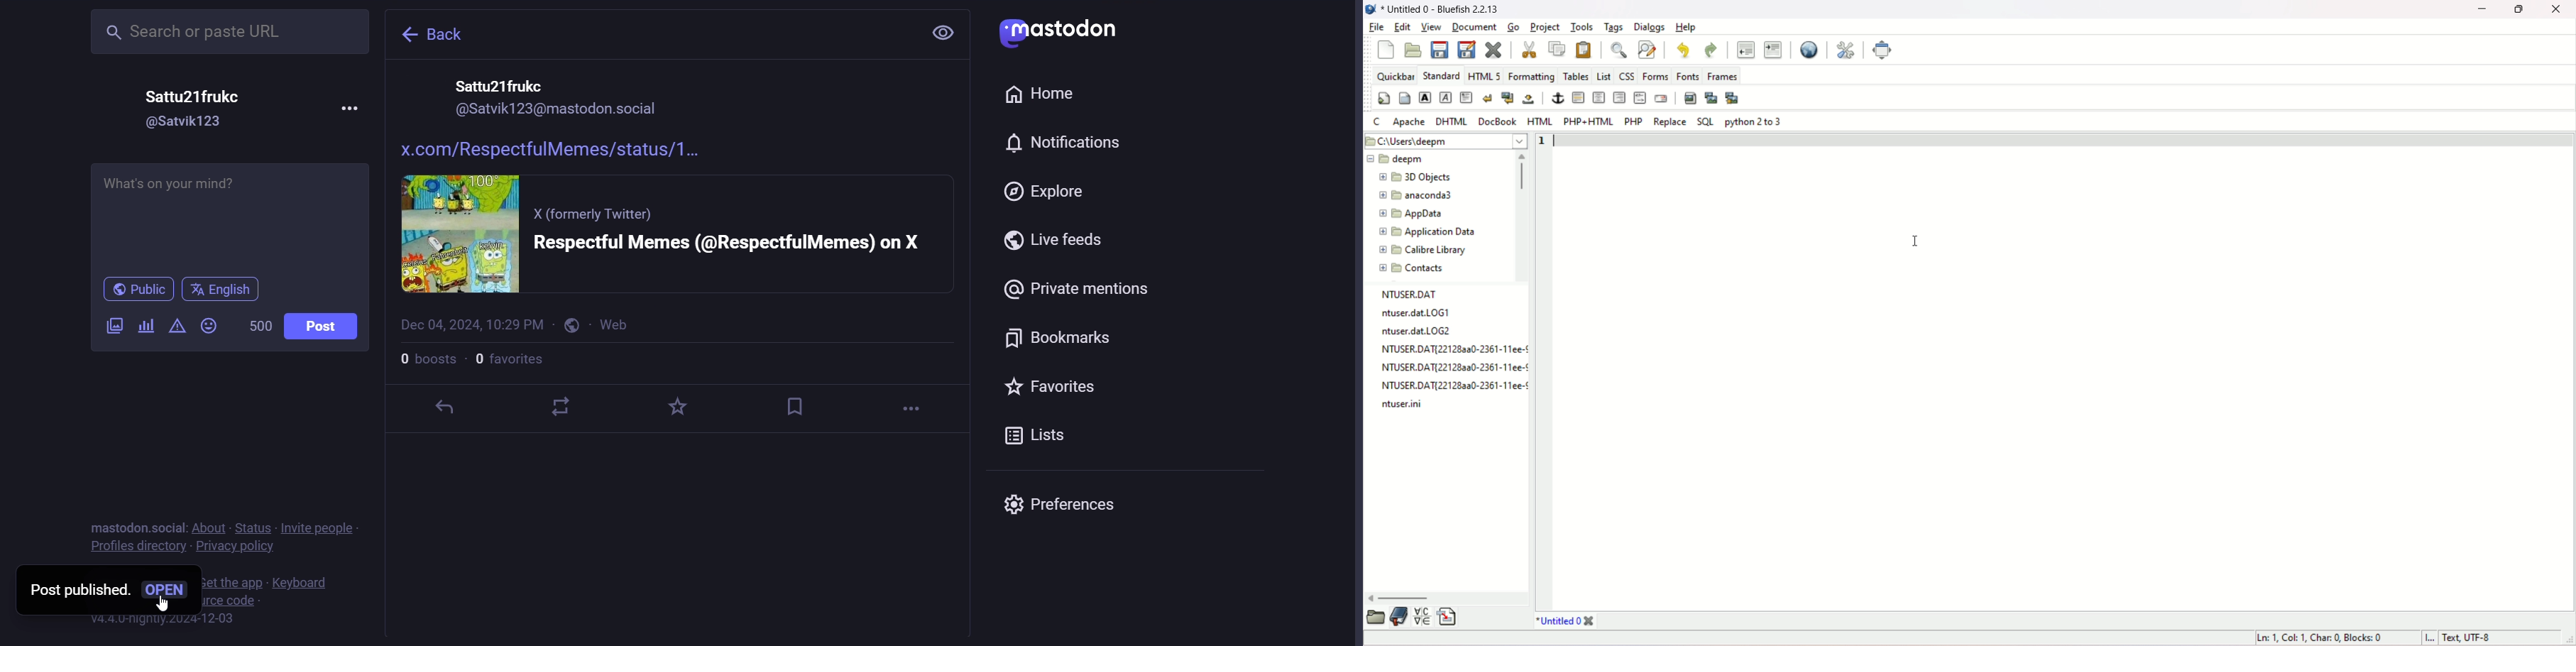 The height and width of the screenshot is (672, 2576). What do you see at coordinates (226, 217) in the screenshot?
I see `What's on your mind?` at bounding box center [226, 217].